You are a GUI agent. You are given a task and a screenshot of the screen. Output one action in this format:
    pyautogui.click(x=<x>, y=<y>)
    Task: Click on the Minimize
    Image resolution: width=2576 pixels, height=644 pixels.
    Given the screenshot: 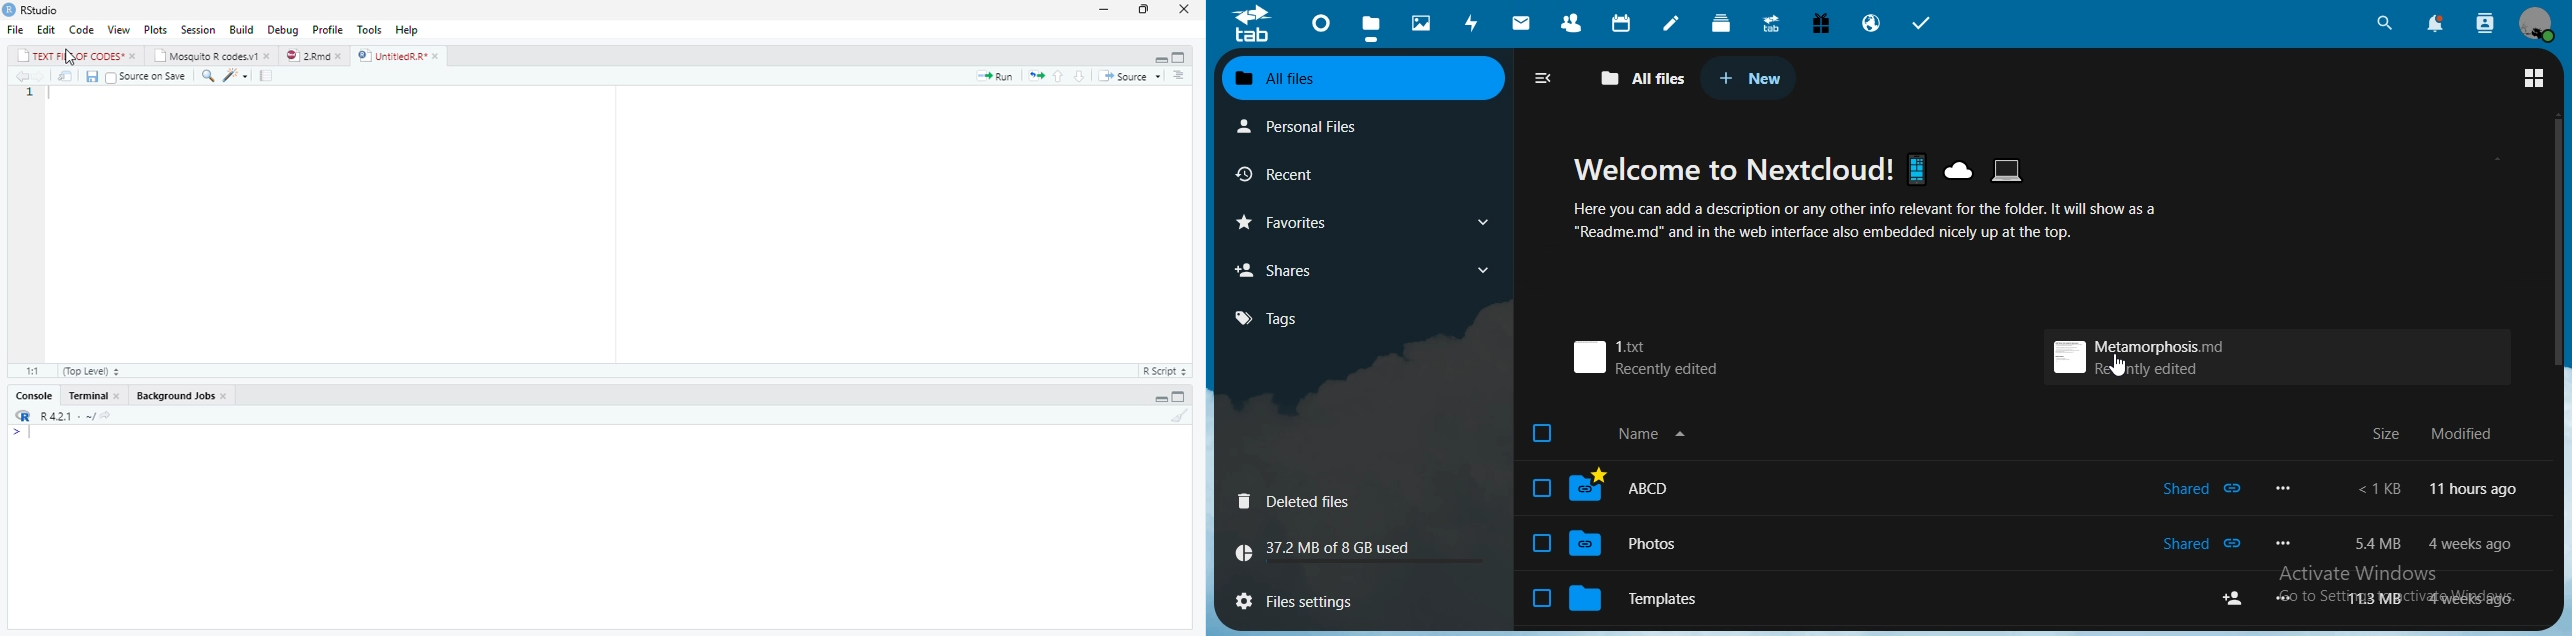 What is the action you would take?
    pyautogui.click(x=1106, y=9)
    